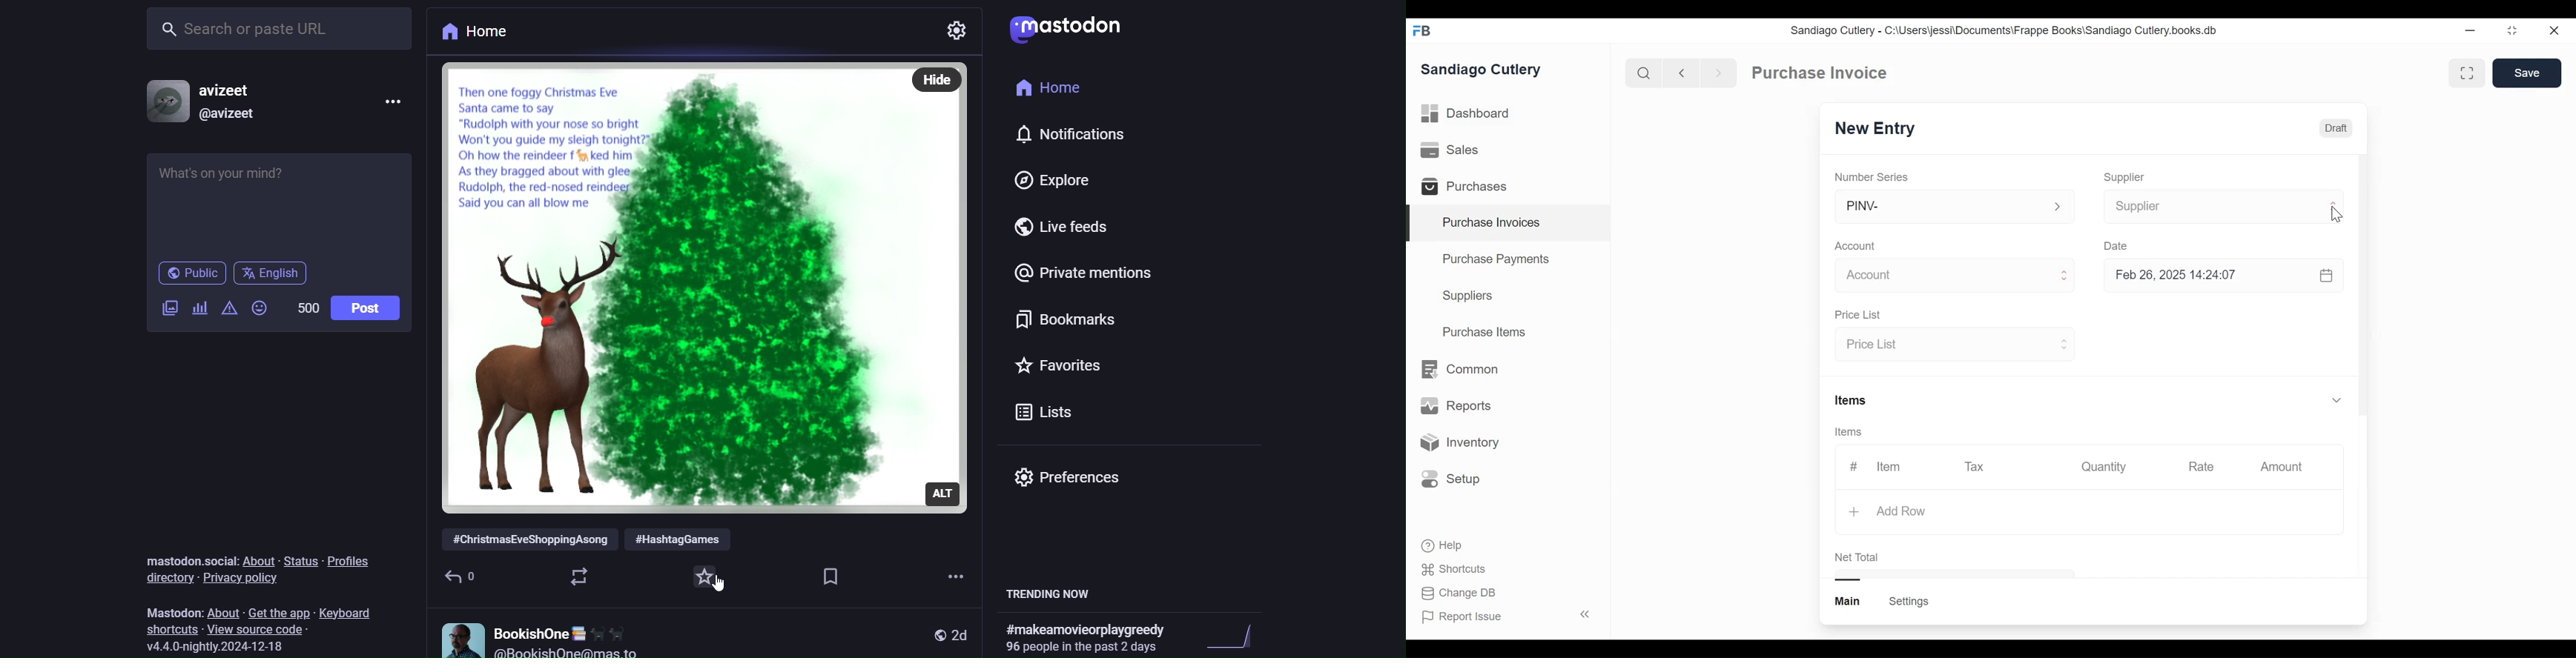  What do you see at coordinates (1644, 73) in the screenshot?
I see `Search` at bounding box center [1644, 73].